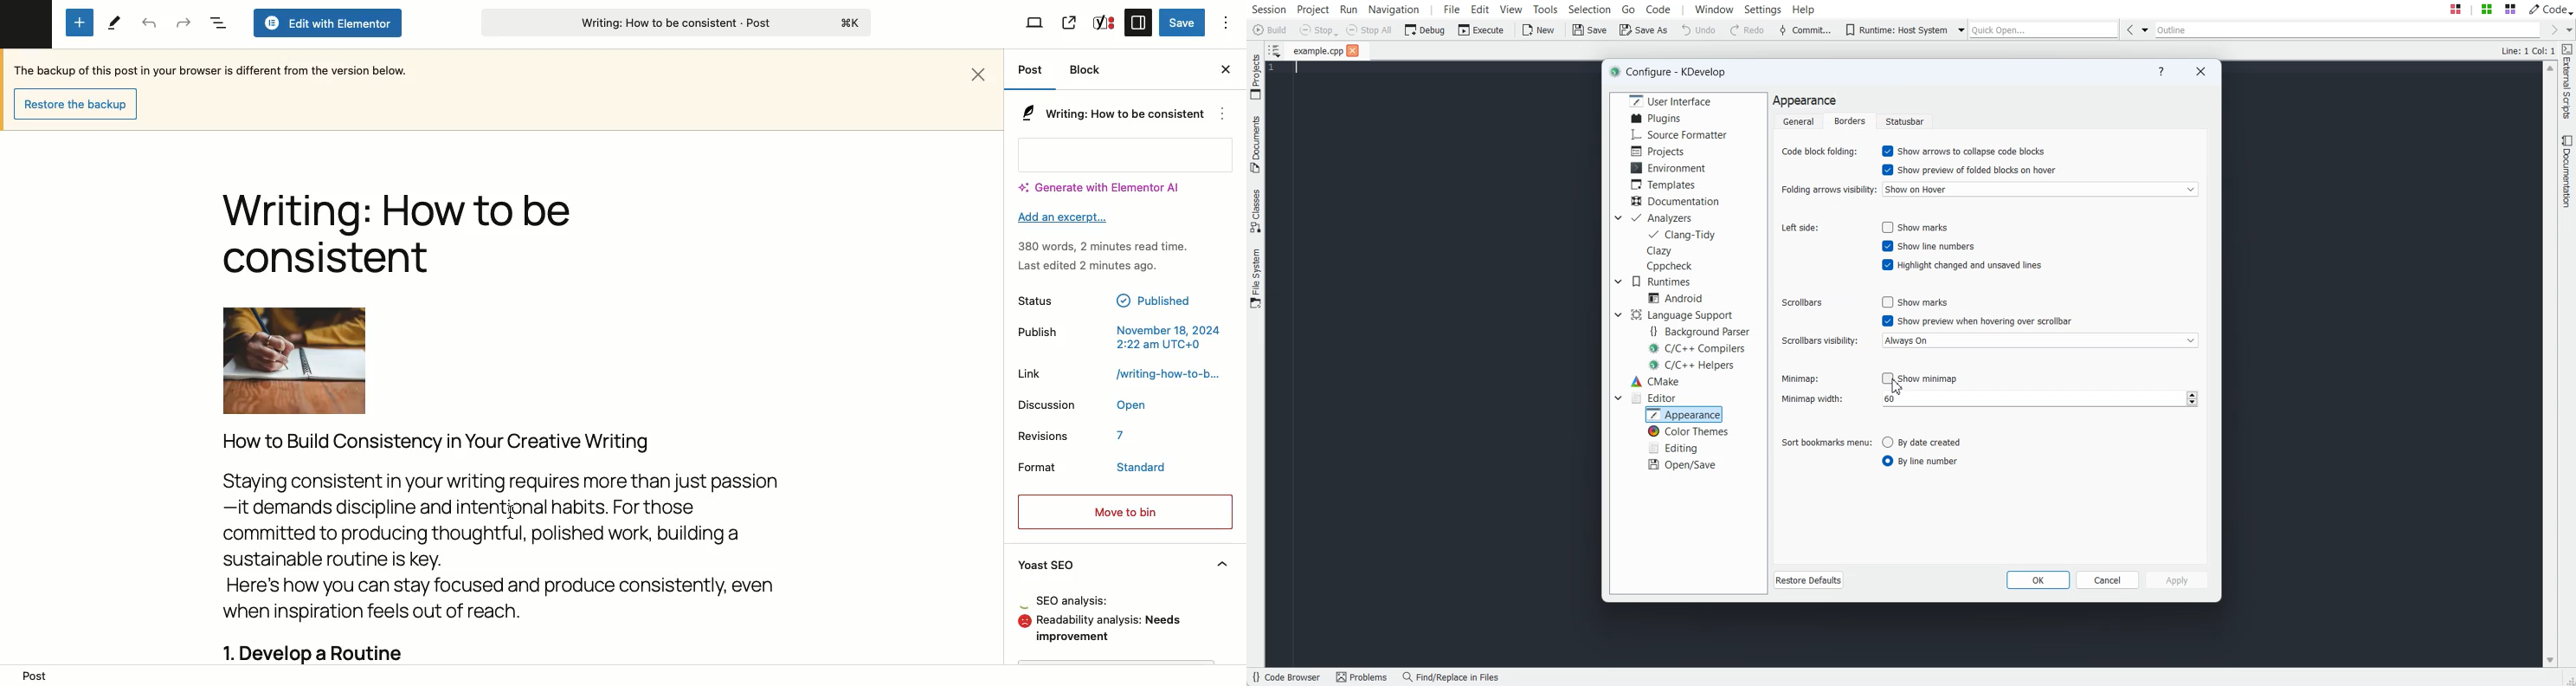 Image resolution: width=2576 pixels, height=700 pixels. What do you see at coordinates (1102, 184) in the screenshot?
I see `Generate with Elementor AI` at bounding box center [1102, 184].